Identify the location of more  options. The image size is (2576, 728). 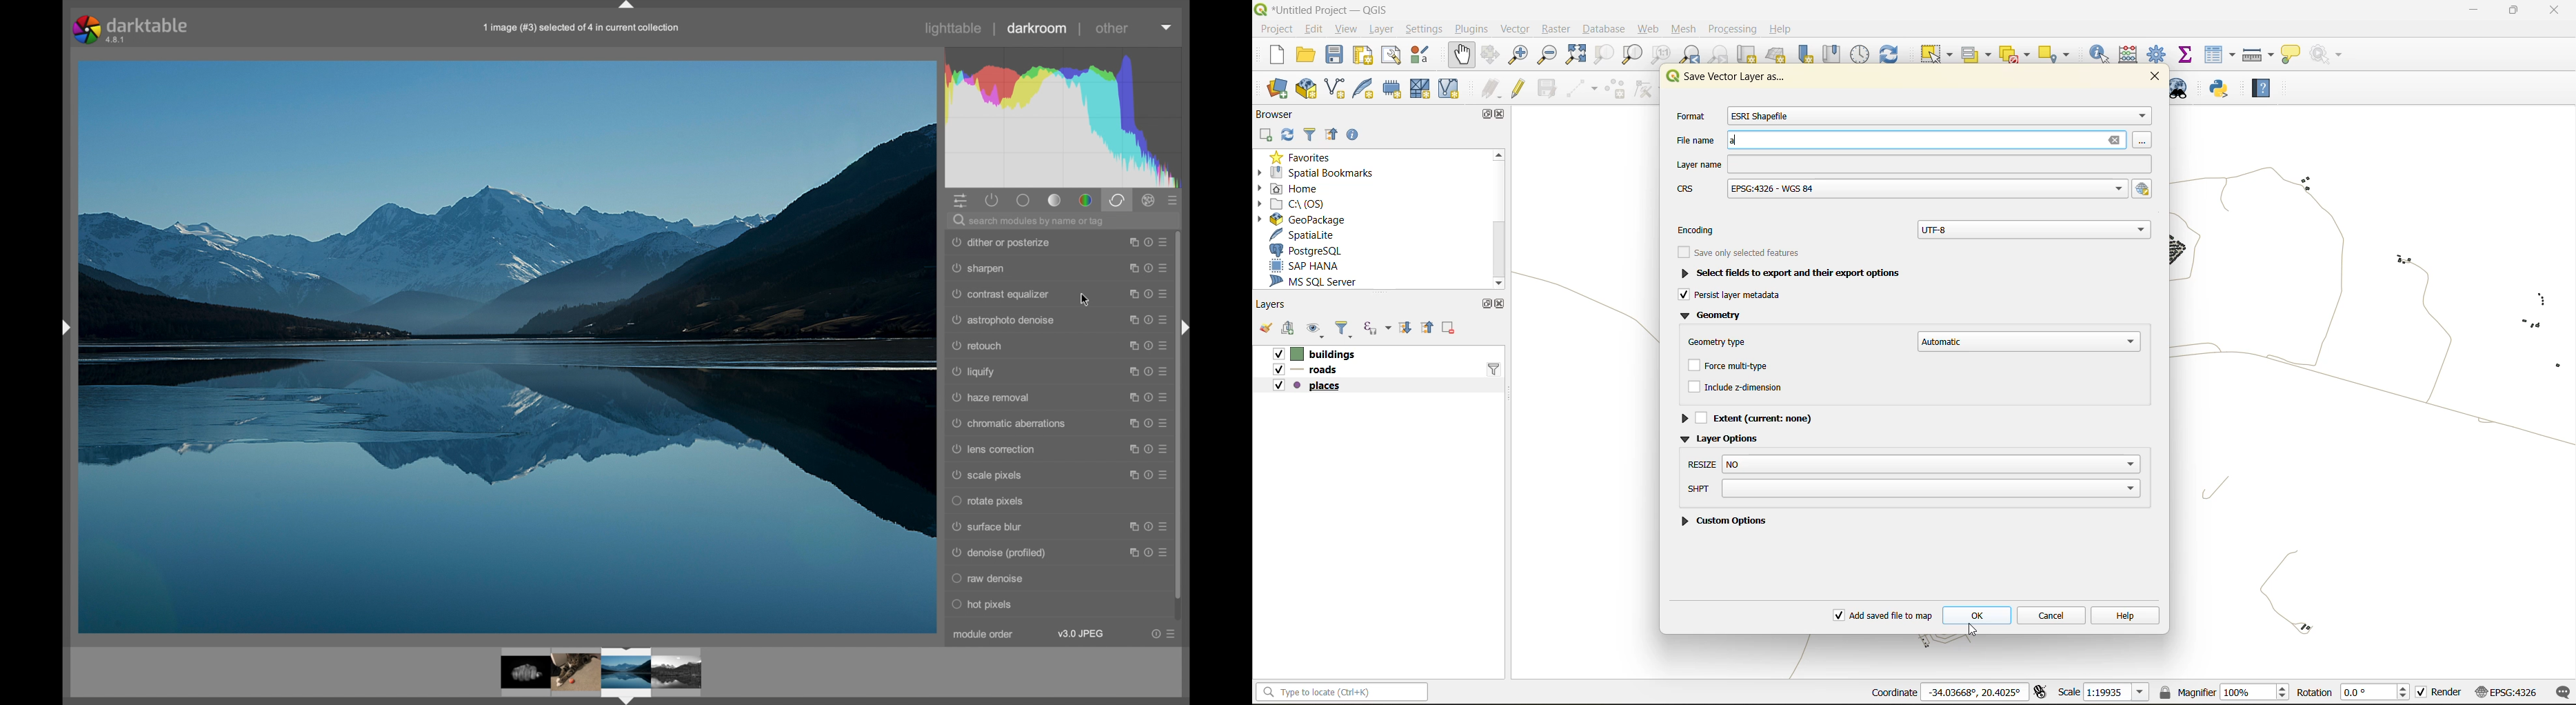
(1148, 371).